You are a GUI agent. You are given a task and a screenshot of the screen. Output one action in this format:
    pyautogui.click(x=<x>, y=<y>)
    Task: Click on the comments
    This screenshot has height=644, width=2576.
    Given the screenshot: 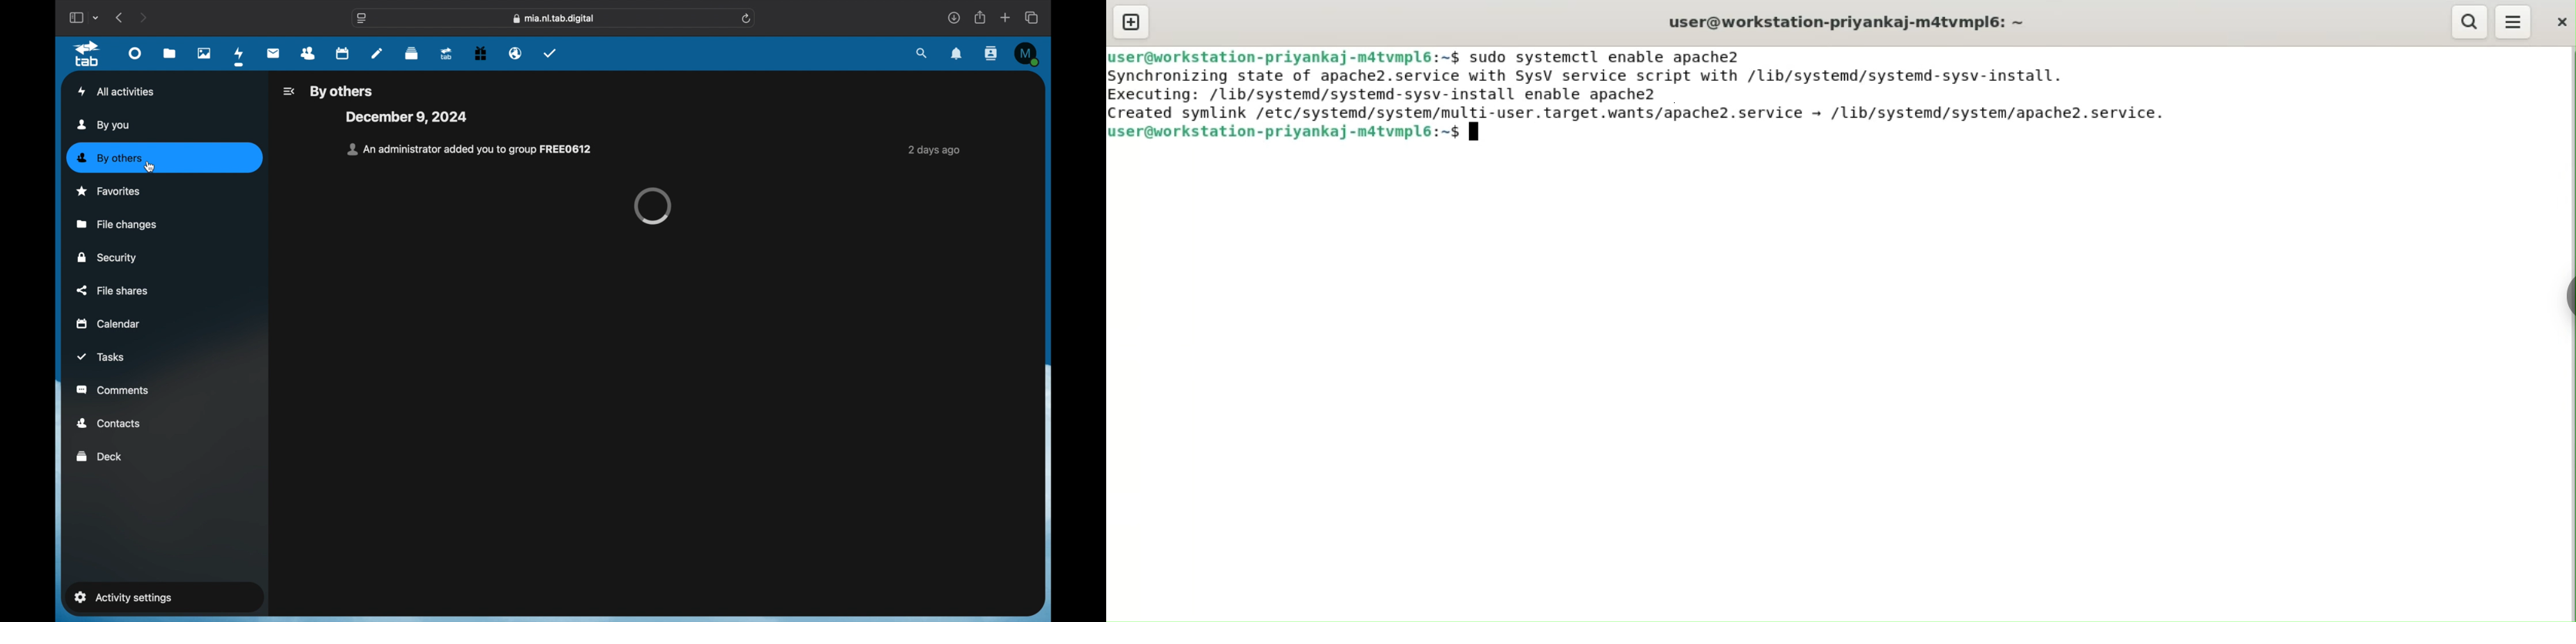 What is the action you would take?
    pyautogui.click(x=113, y=390)
    